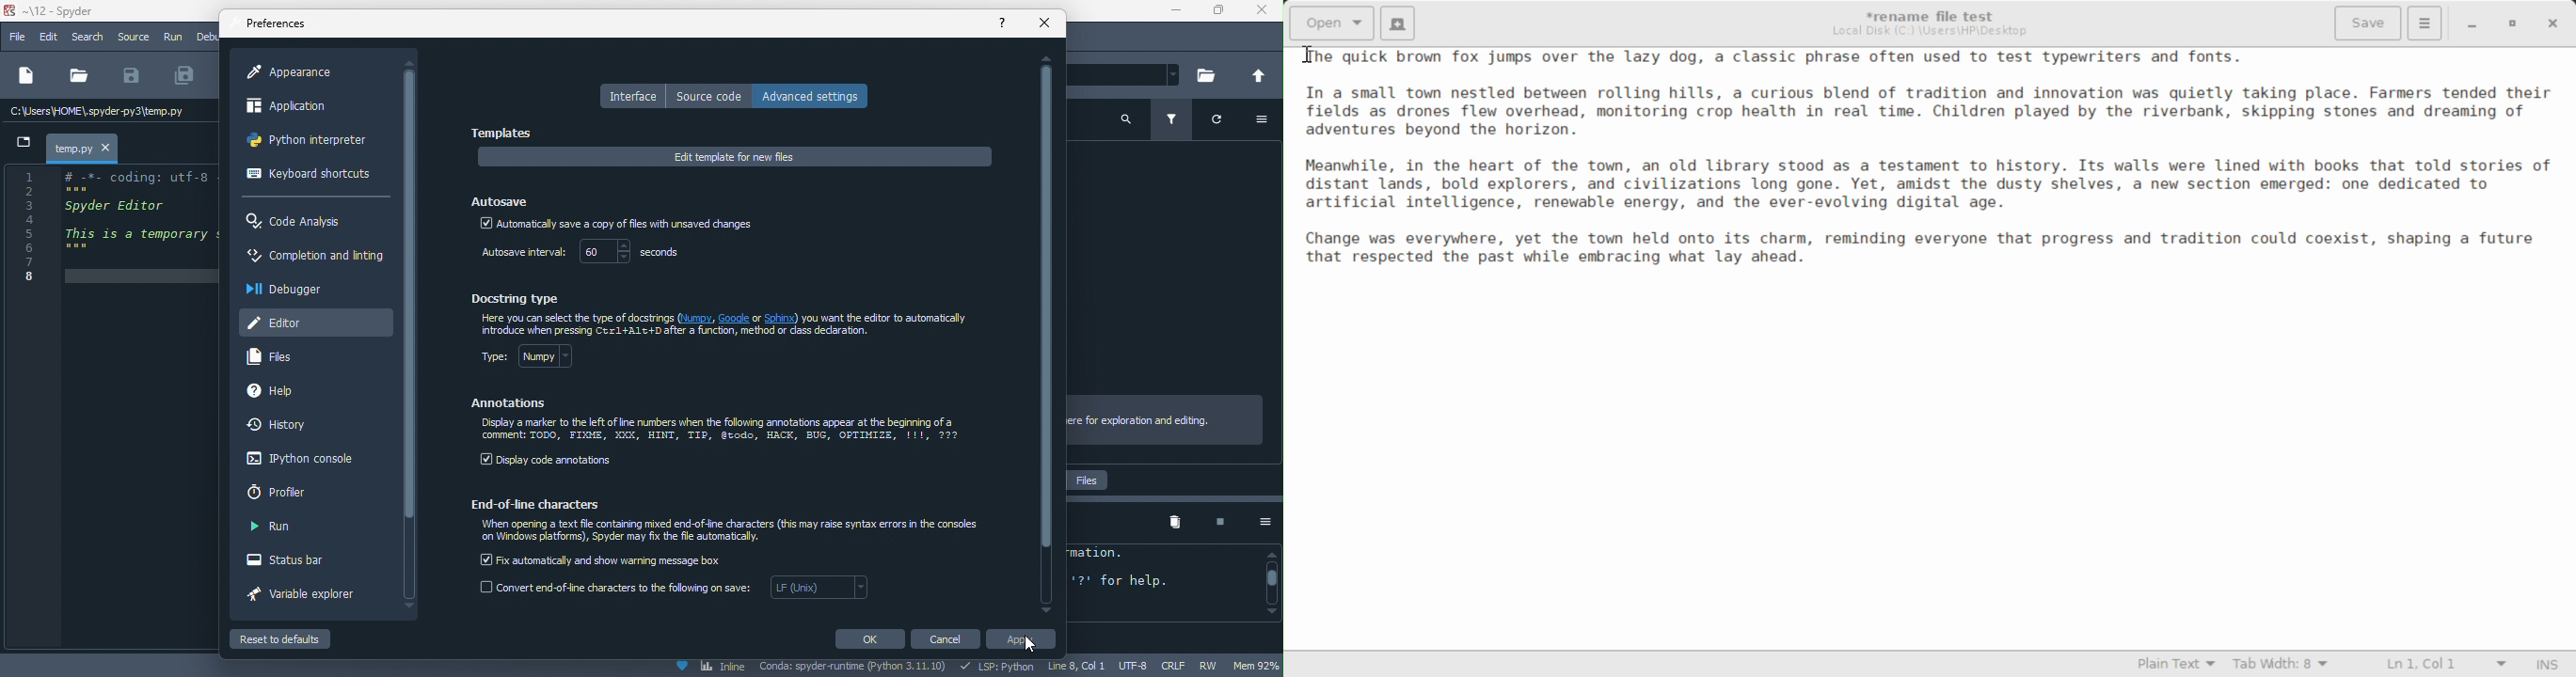 This screenshot has height=700, width=2576. What do you see at coordinates (520, 297) in the screenshot?
I see `docstring` at bounding box center [520, 297].